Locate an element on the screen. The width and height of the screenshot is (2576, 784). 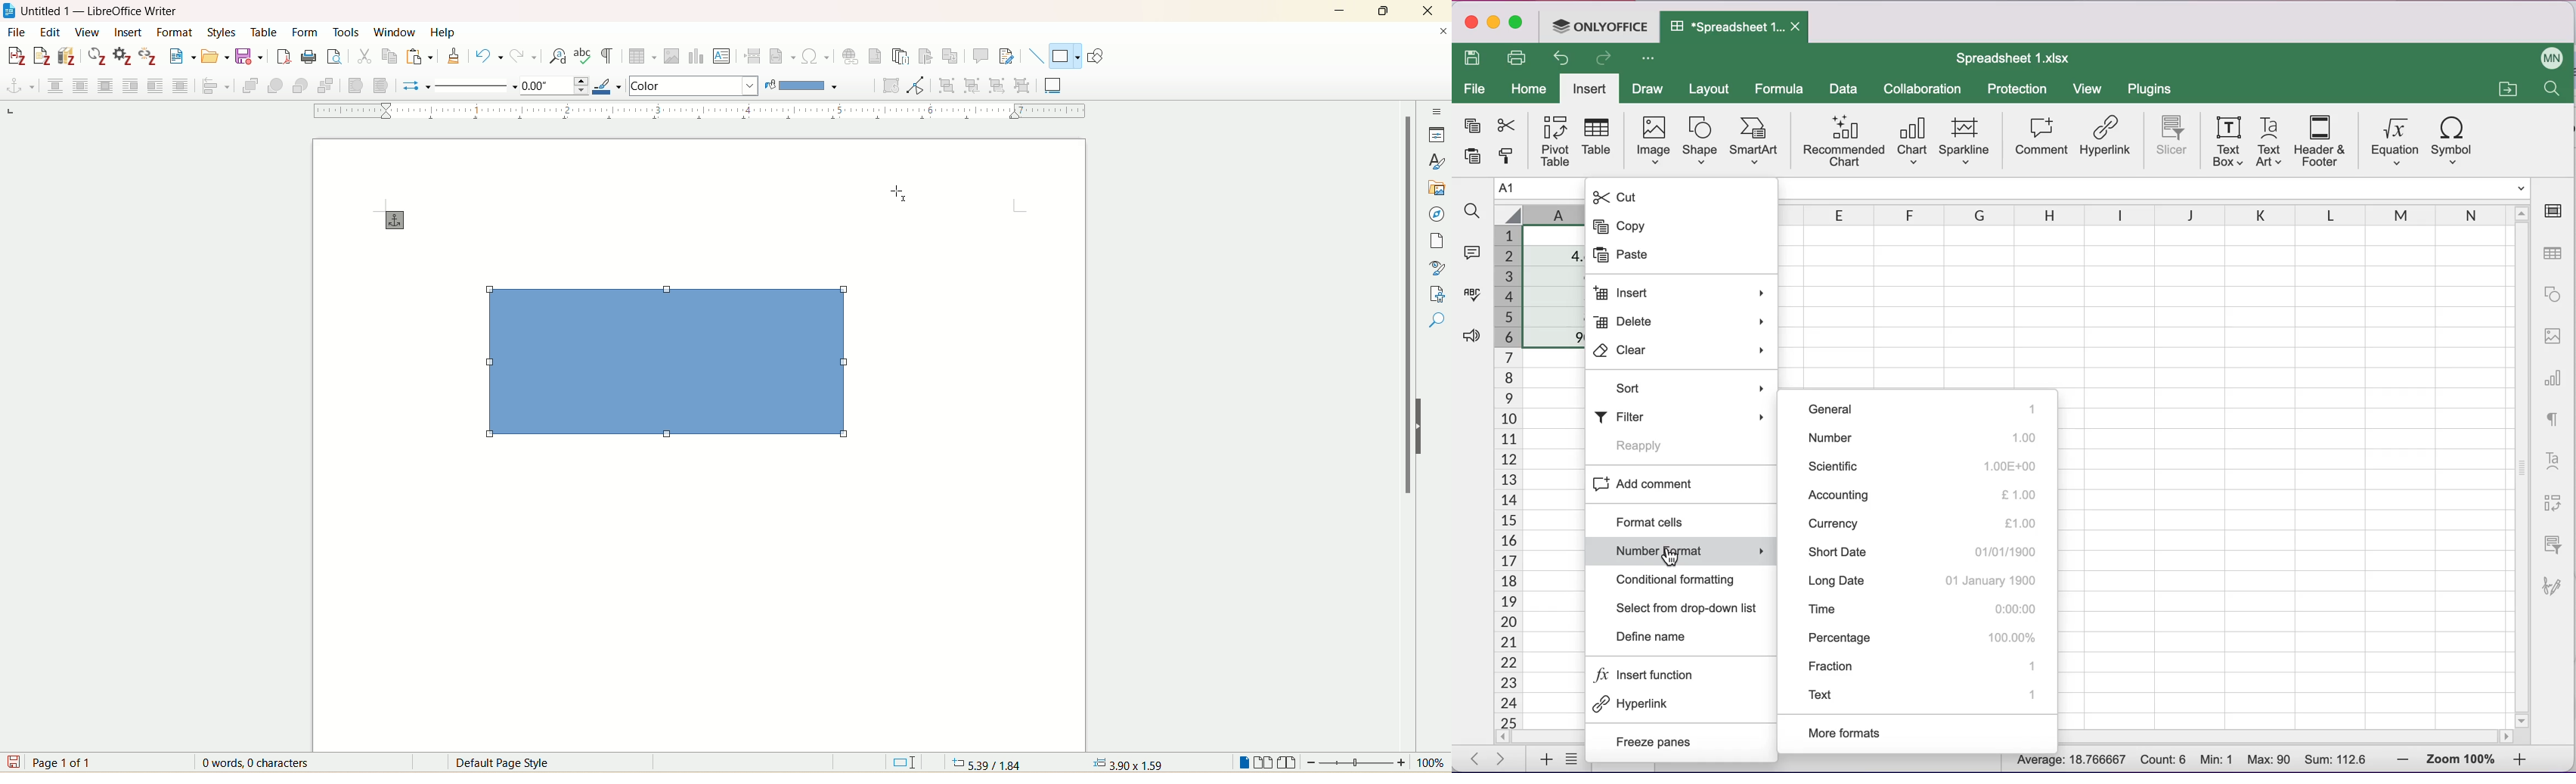
currency is located at coordinates (1919, 523).